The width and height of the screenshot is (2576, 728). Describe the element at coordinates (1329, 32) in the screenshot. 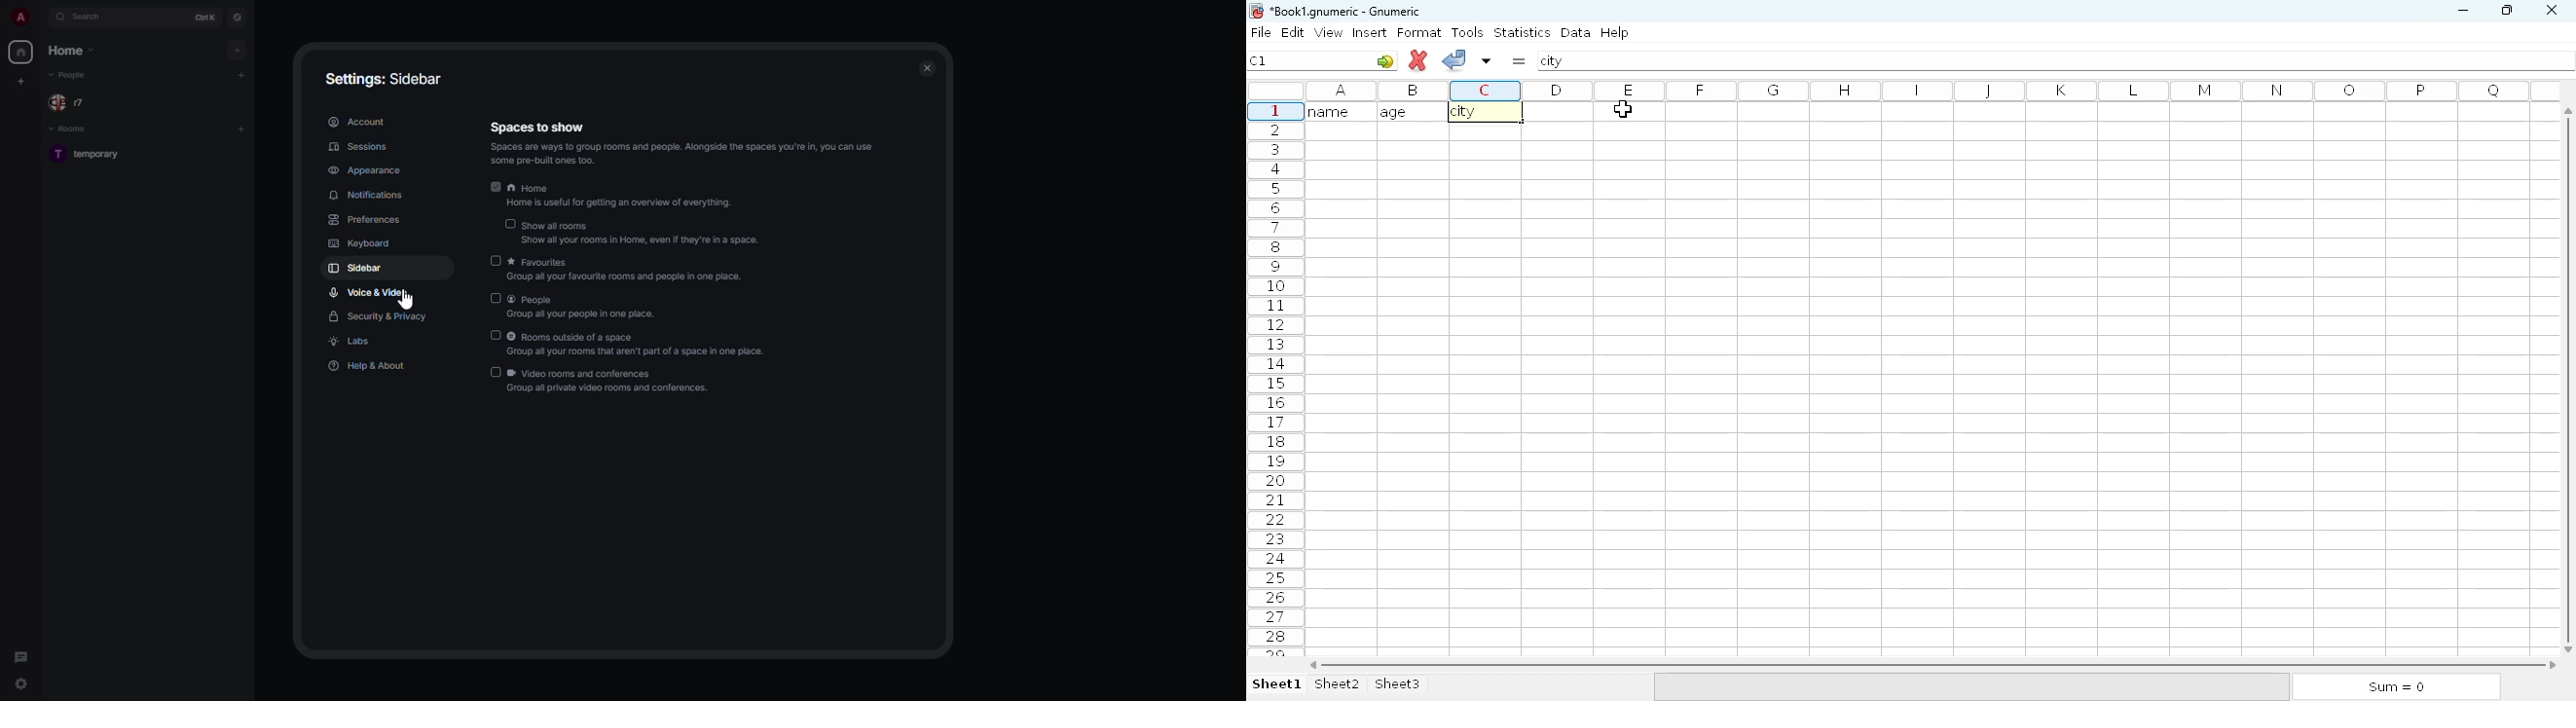

I see `view` at that location.